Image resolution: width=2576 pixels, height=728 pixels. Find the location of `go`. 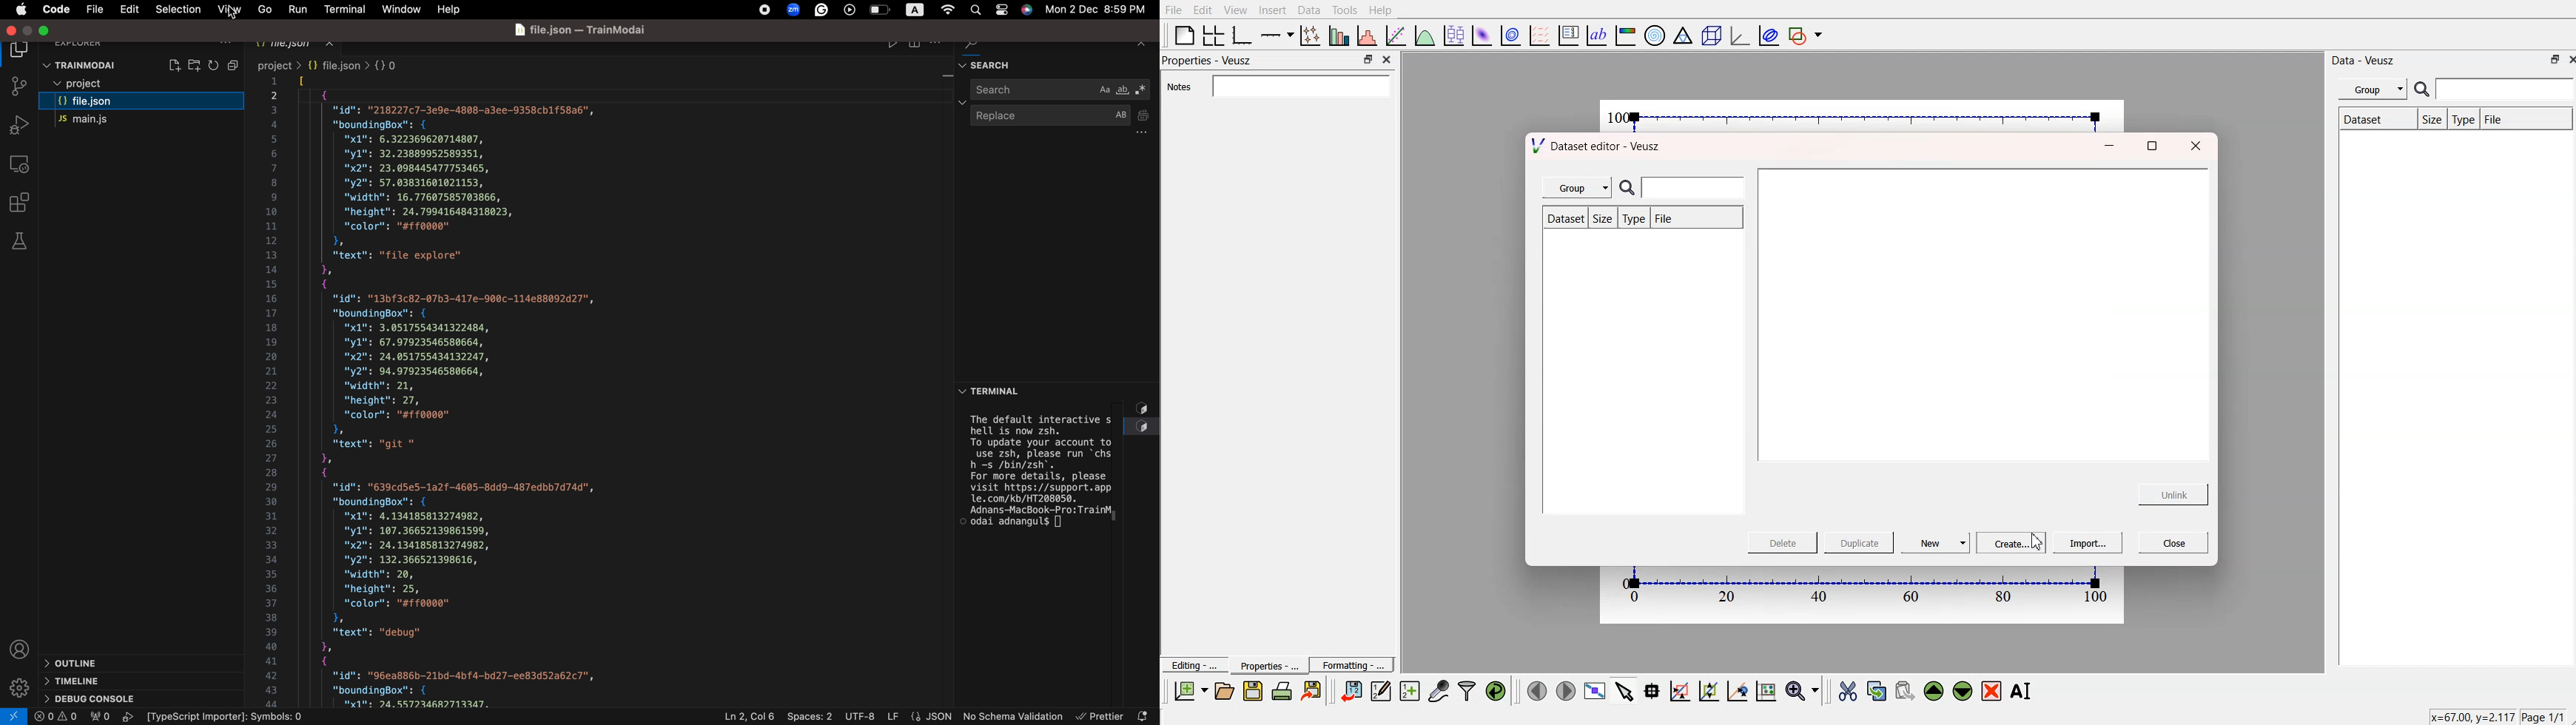

go is located at coordinates (264, 9).